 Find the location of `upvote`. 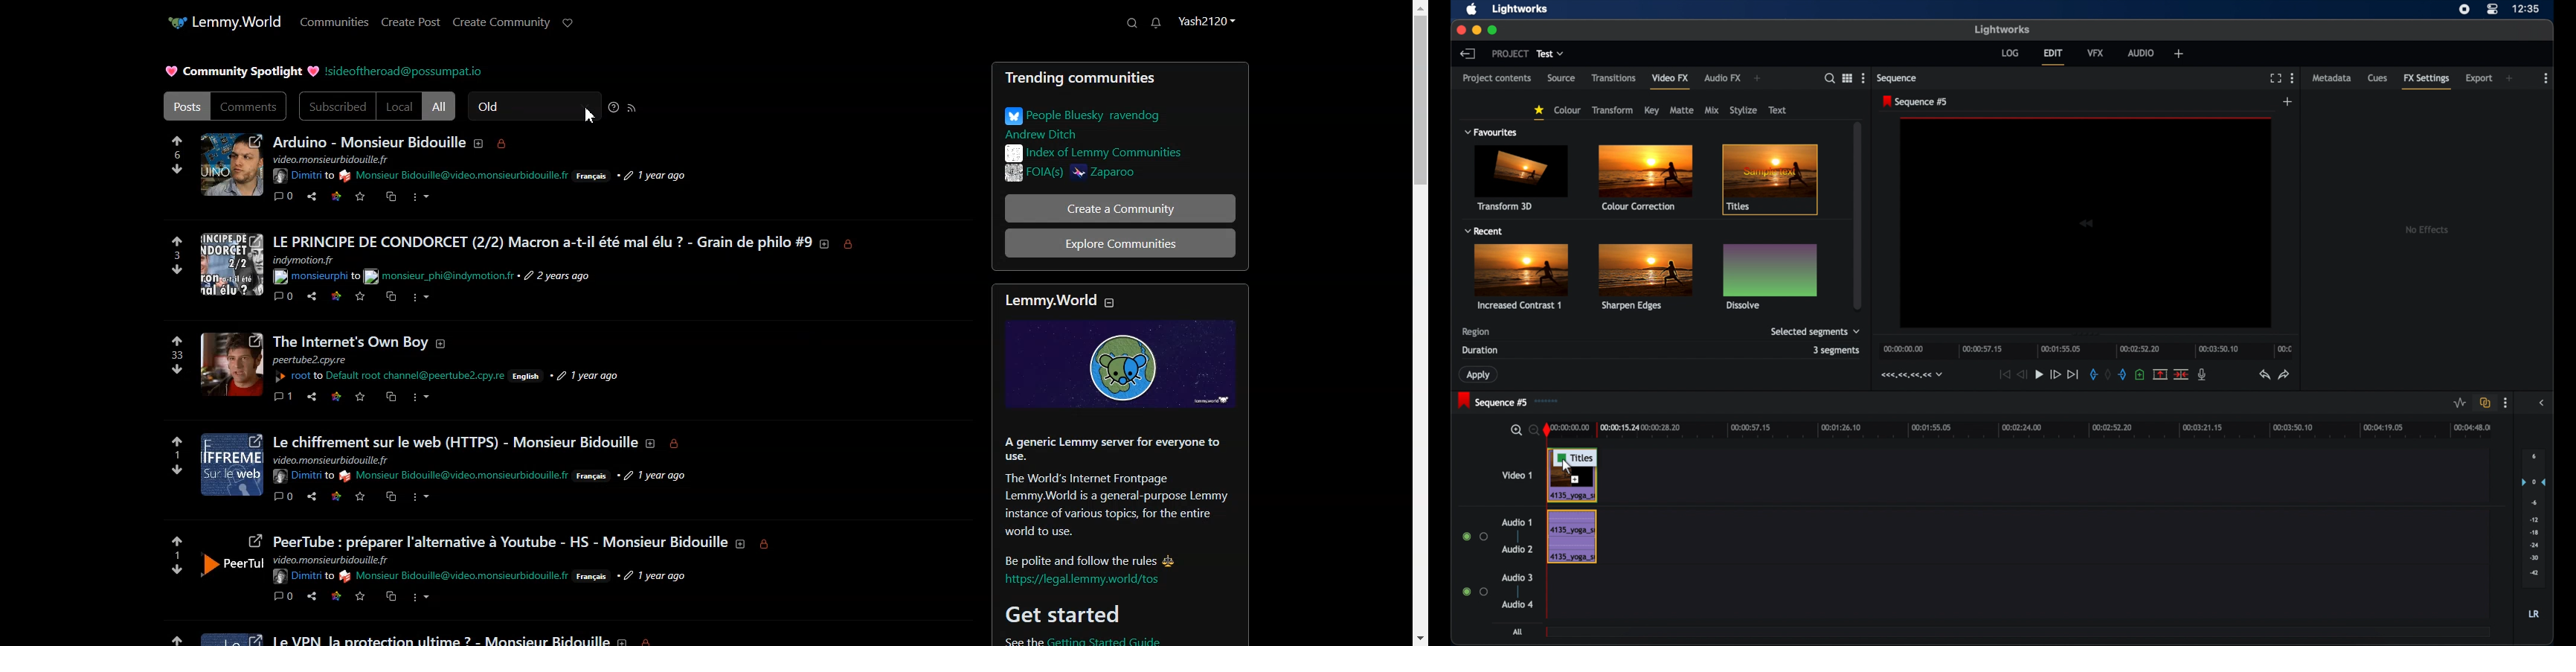

upvote is located at coordinates (167, 636).